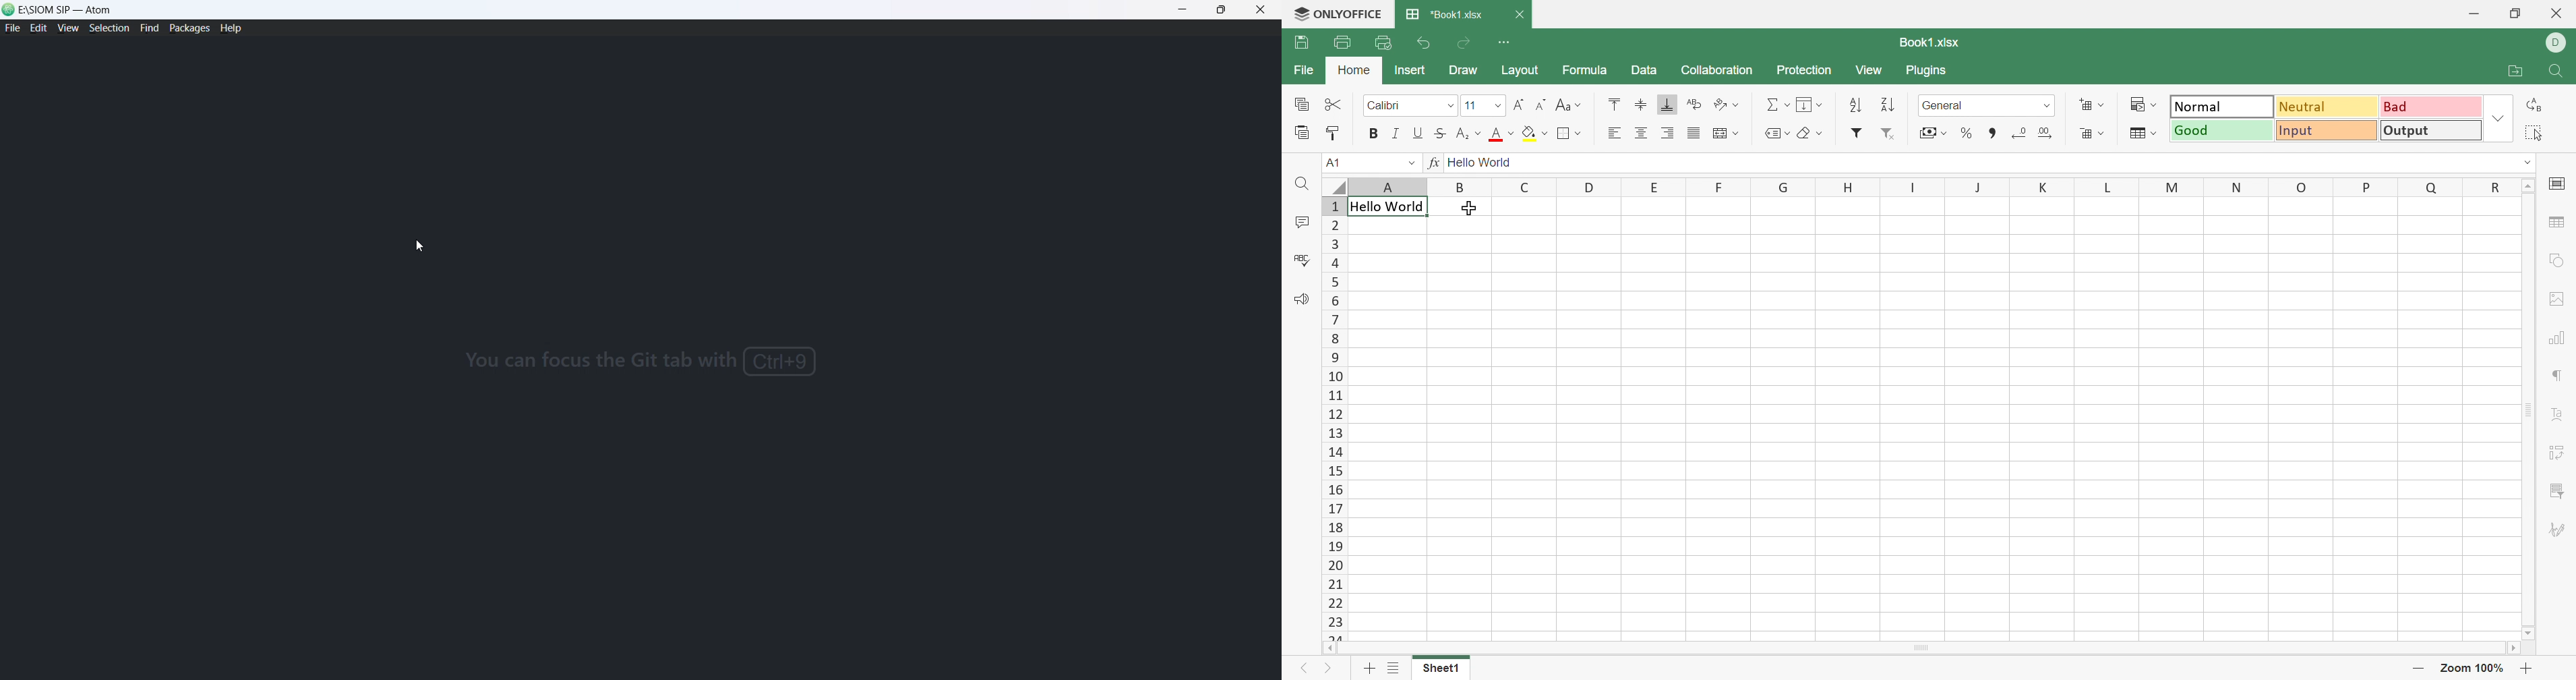  I want to click on Cursor, so click(1471, 209).